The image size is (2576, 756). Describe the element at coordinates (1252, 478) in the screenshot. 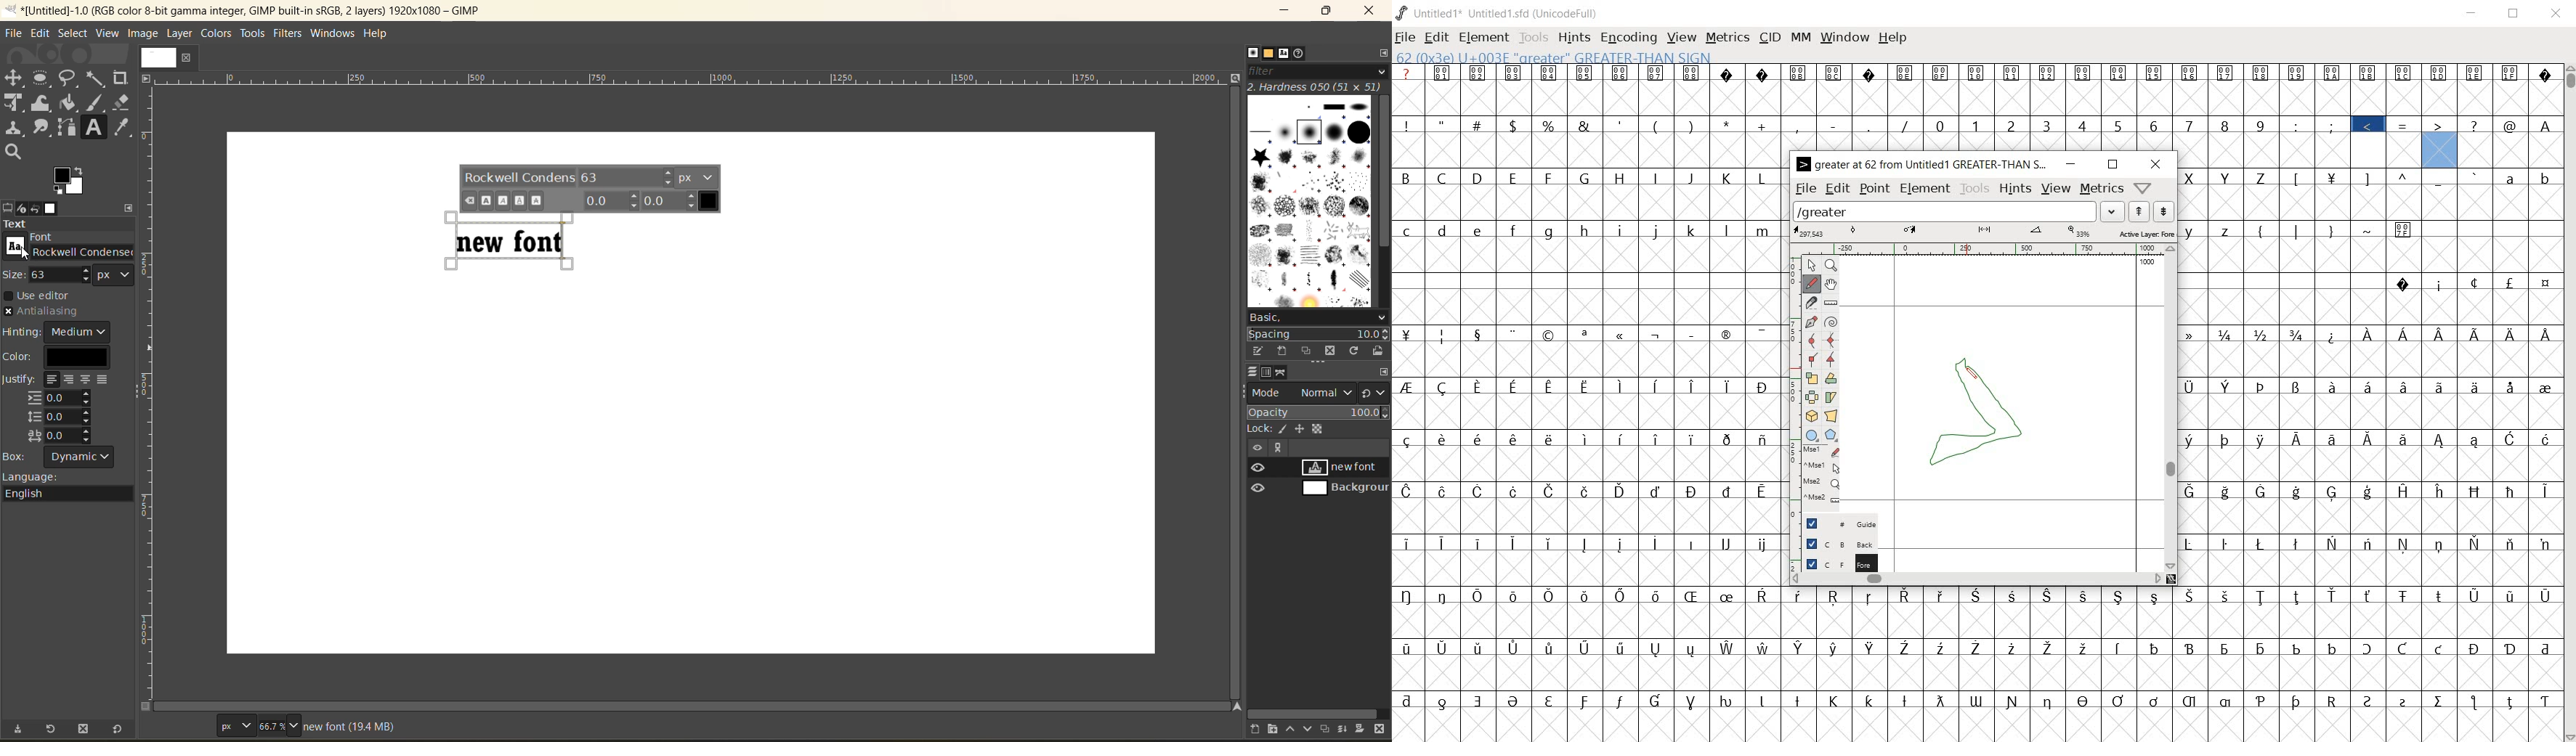

I see `view/hide` at that location.